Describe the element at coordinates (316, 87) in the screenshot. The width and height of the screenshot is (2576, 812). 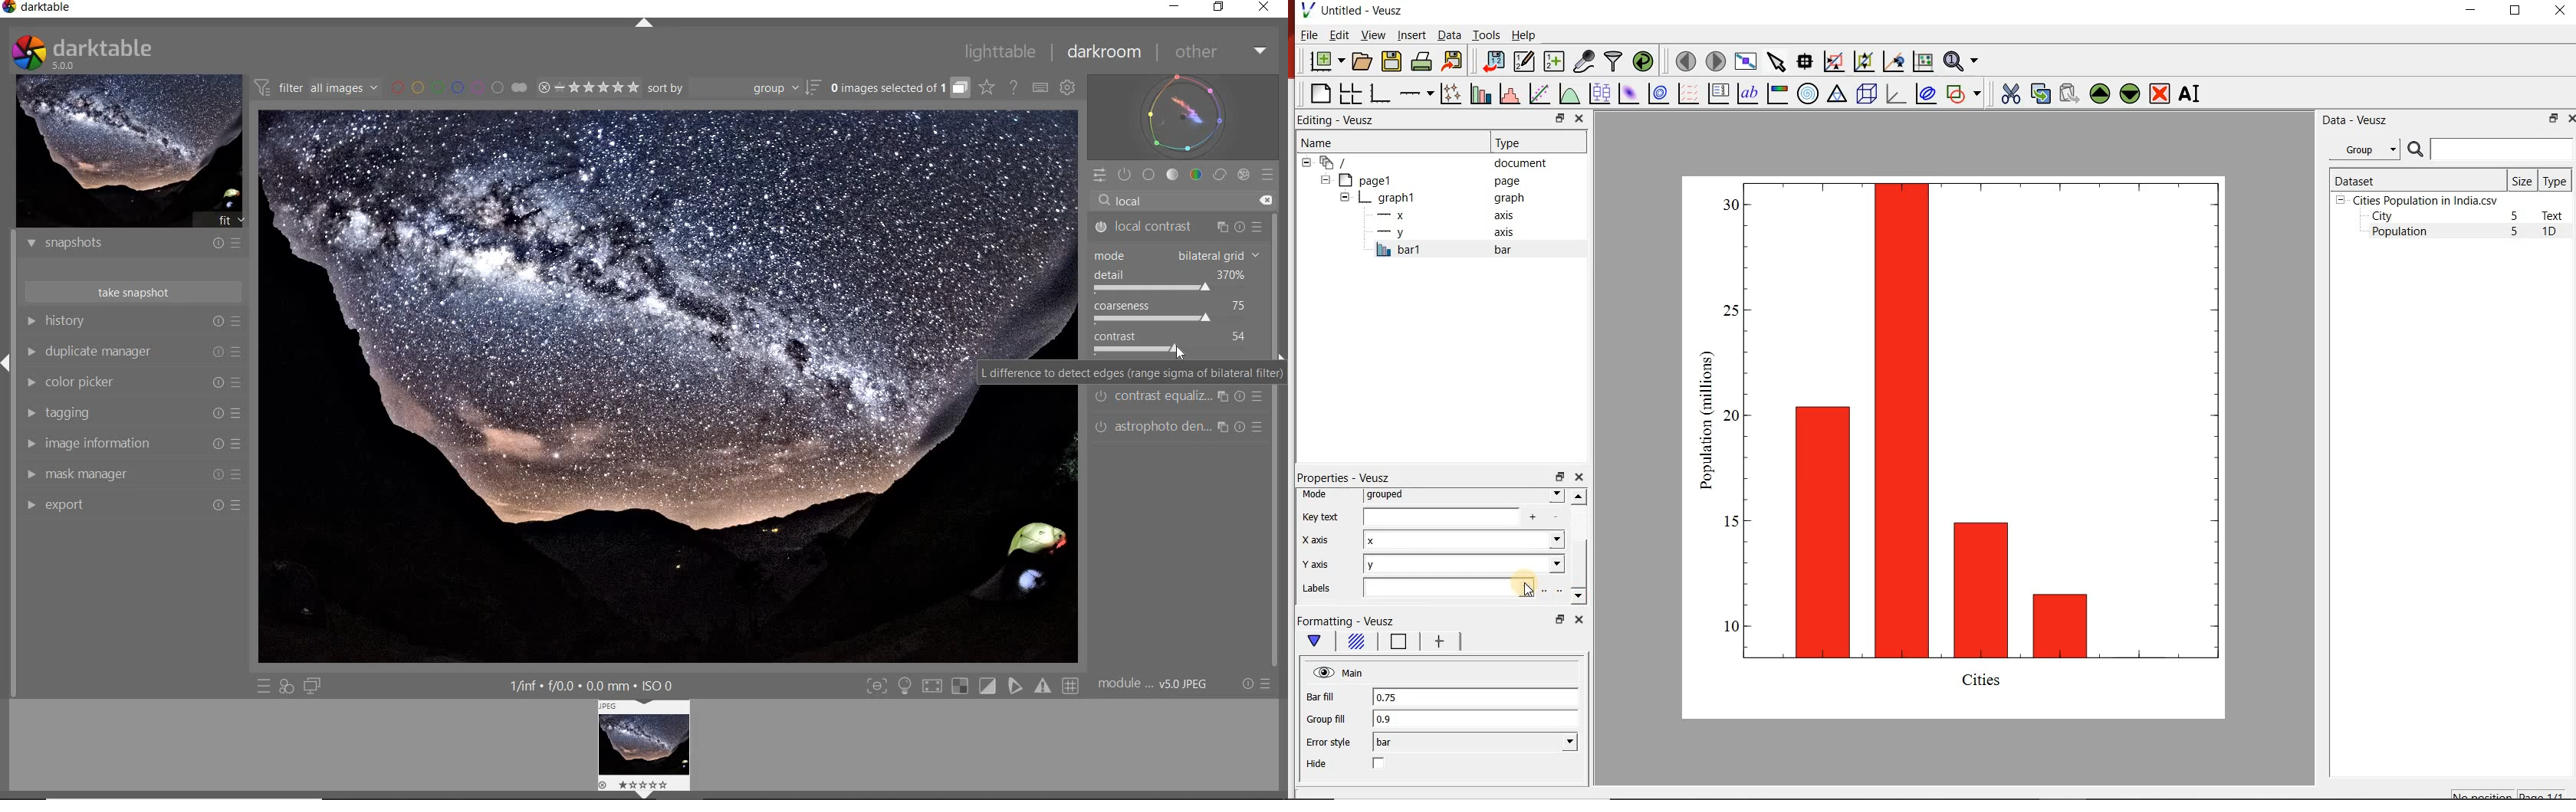
I see `FILTER IMAGES BASED ON THEIR MODULE ORDER` at that location.